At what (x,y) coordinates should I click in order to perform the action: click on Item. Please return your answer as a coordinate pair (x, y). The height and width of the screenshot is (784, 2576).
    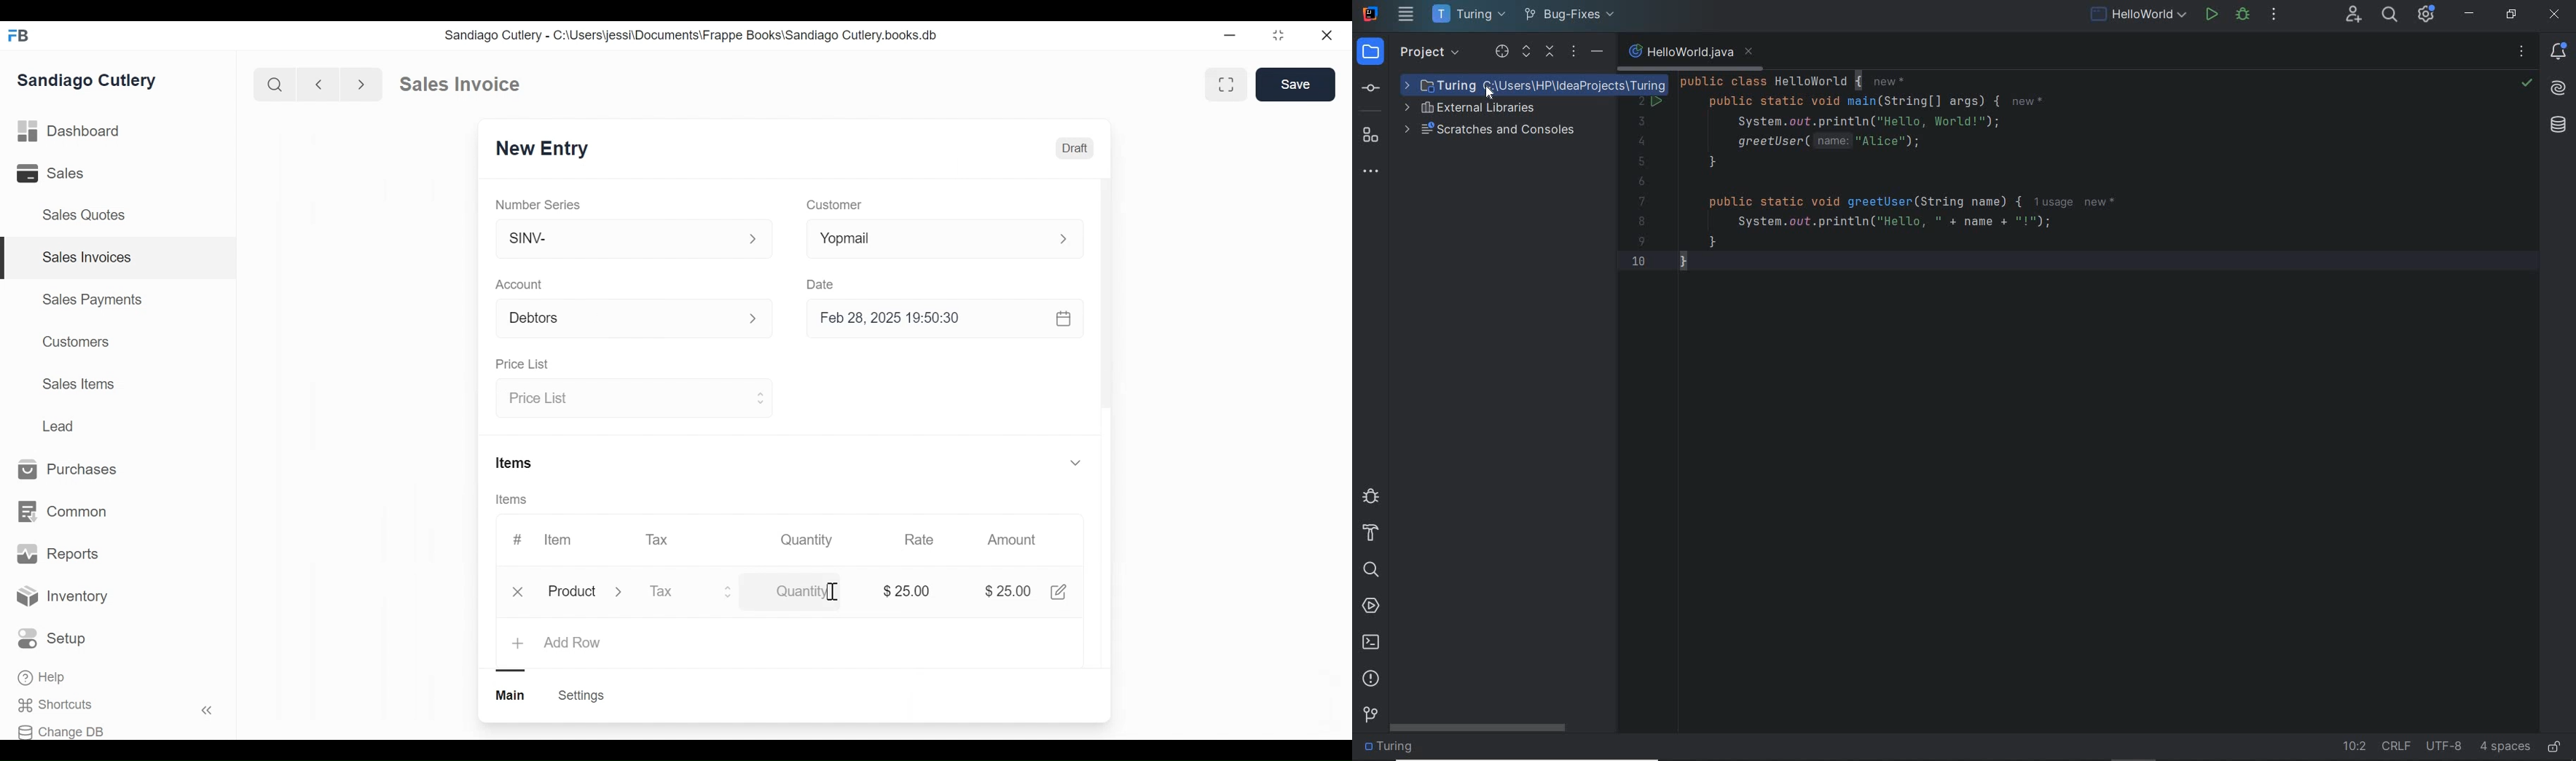
    Looking at the image, I should click on (559, 540).